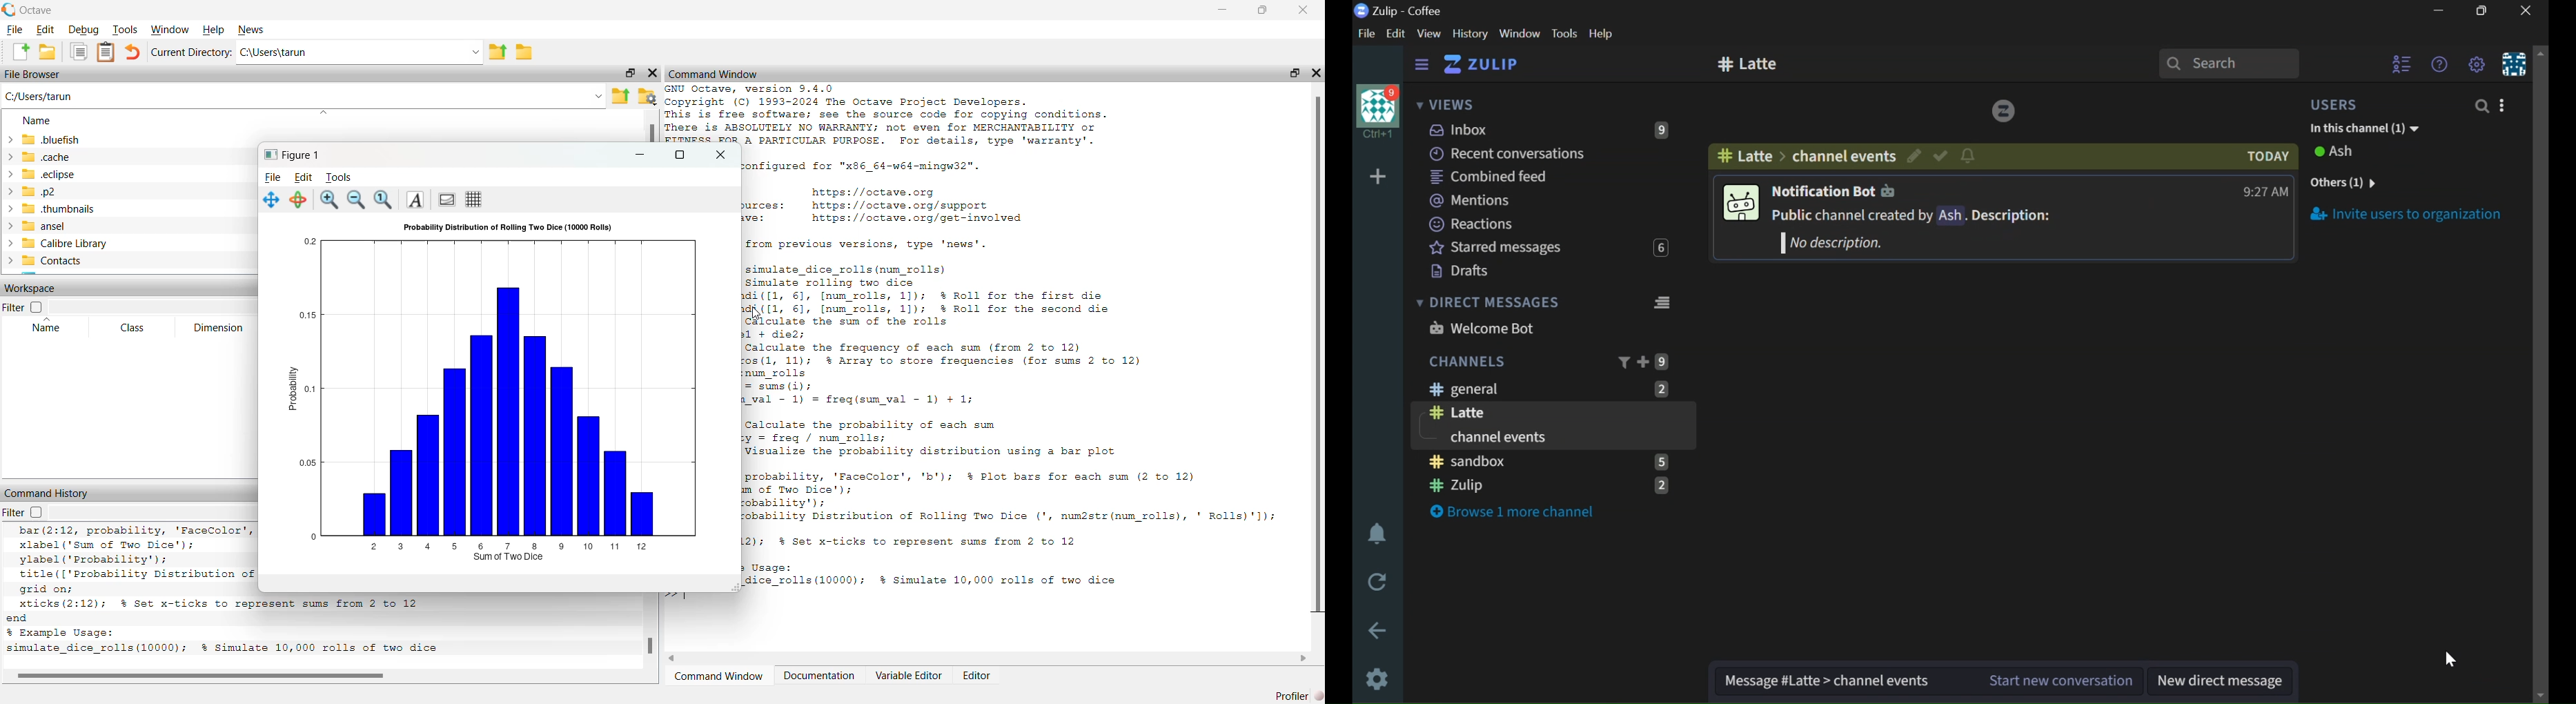  Describe the element at coordinates (1378, 679) in the screenshot. I see `SETTINGS` at that location.